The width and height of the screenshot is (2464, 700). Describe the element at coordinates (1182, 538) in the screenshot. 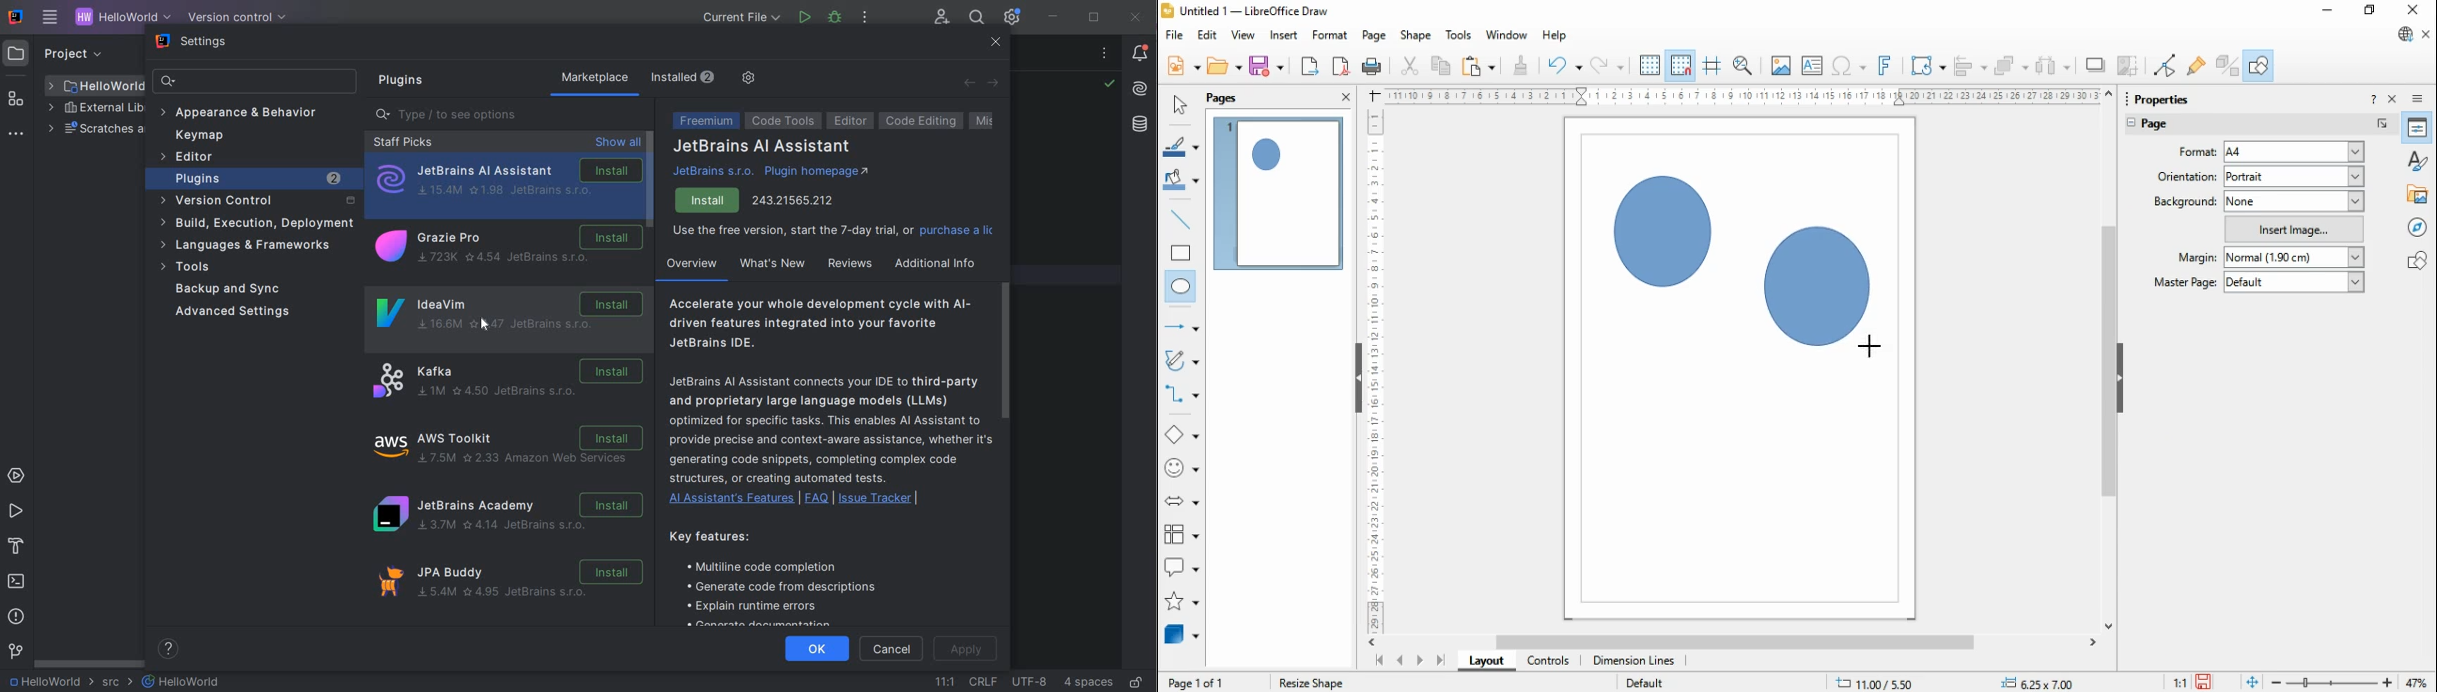

I see `flowchart` at that location.